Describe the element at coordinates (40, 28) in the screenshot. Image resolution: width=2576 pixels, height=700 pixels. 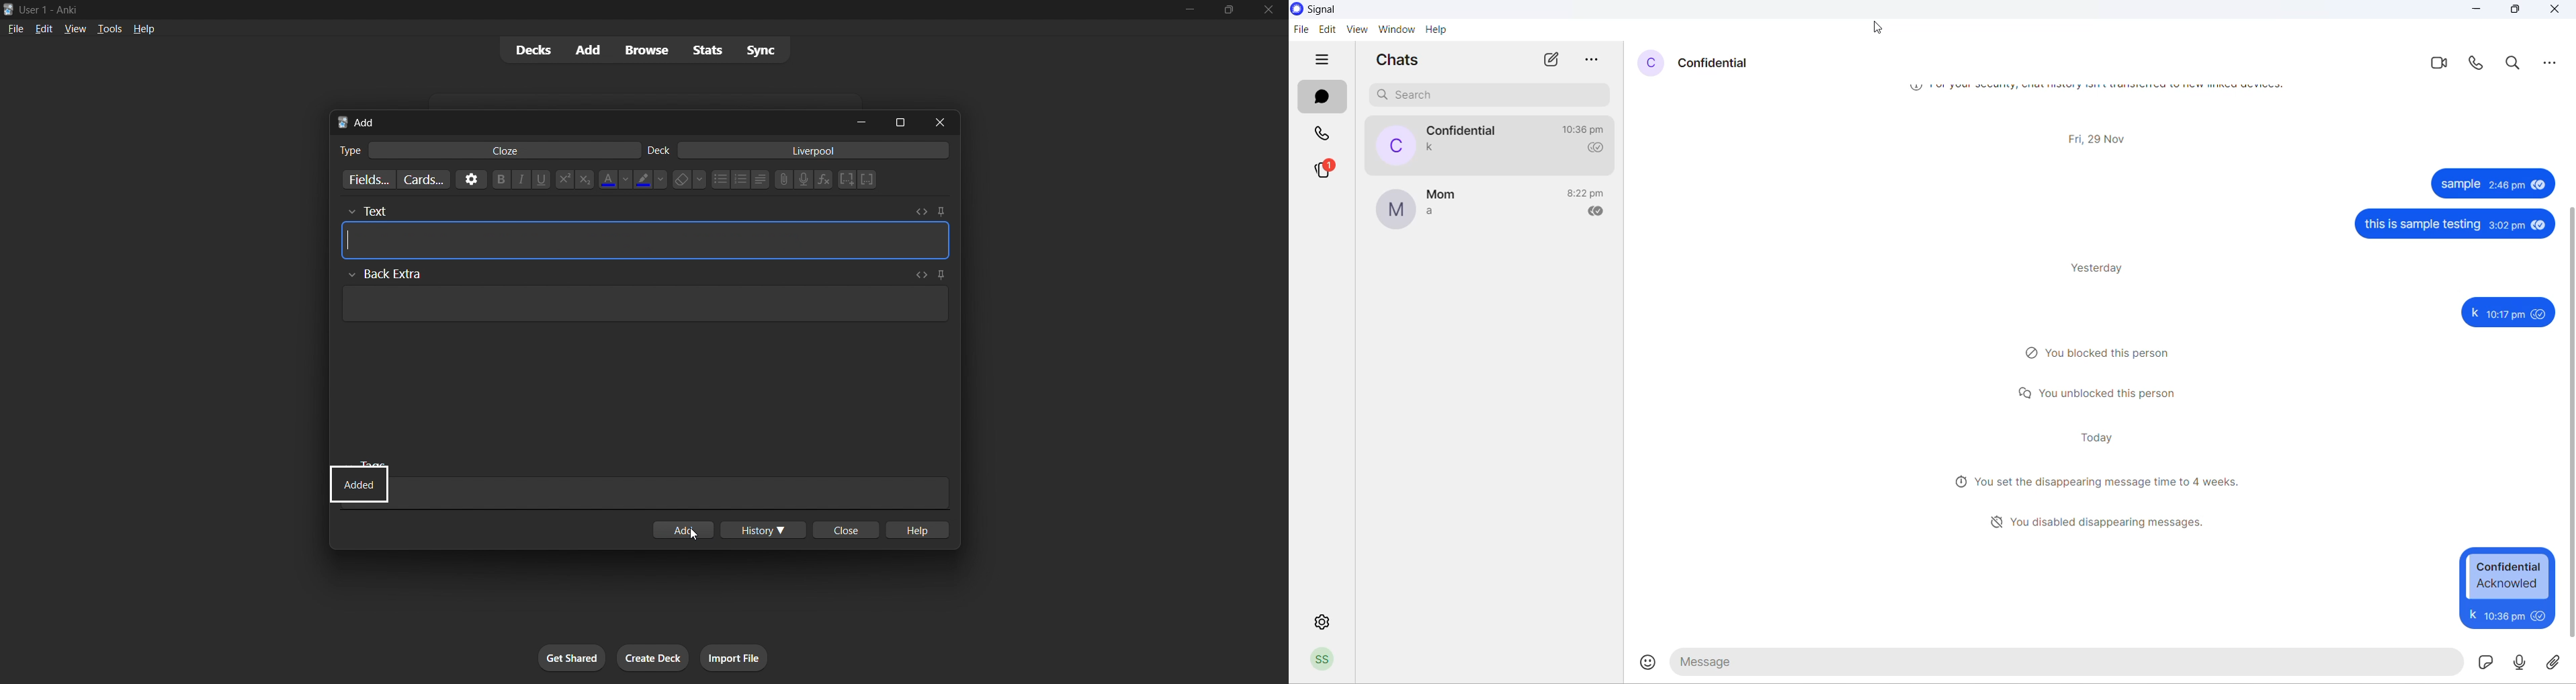
I see `edit` at that location.